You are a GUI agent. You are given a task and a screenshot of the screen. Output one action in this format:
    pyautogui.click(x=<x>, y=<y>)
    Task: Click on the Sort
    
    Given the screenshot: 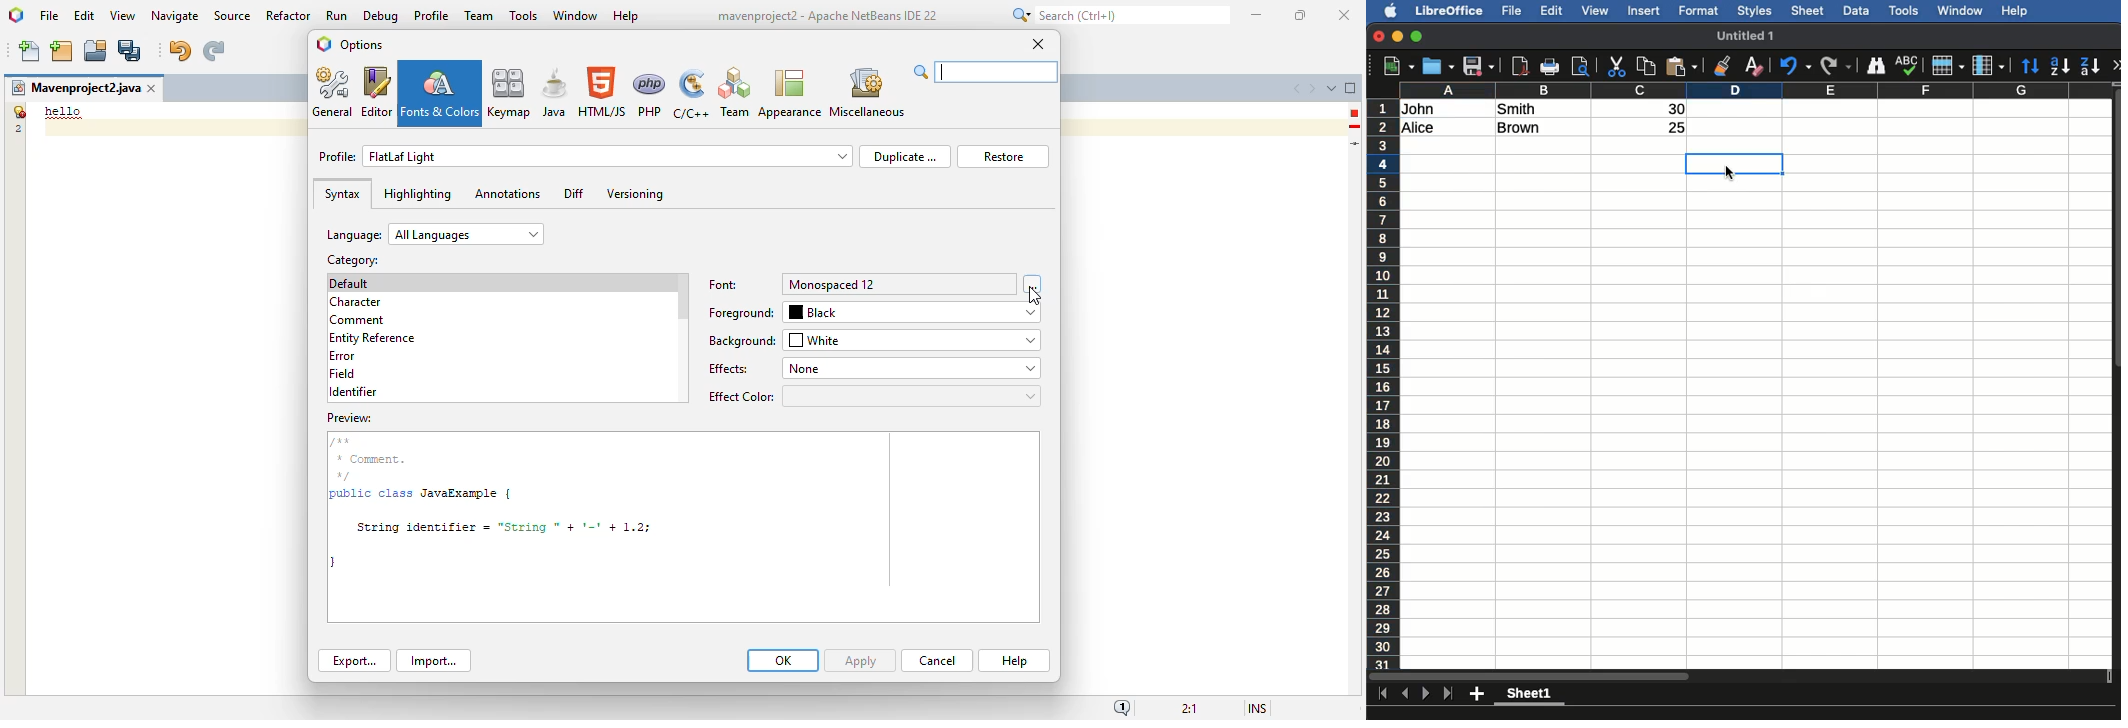 What is the action you would take?
    pyautogui.click(x=2031, y=66)
    